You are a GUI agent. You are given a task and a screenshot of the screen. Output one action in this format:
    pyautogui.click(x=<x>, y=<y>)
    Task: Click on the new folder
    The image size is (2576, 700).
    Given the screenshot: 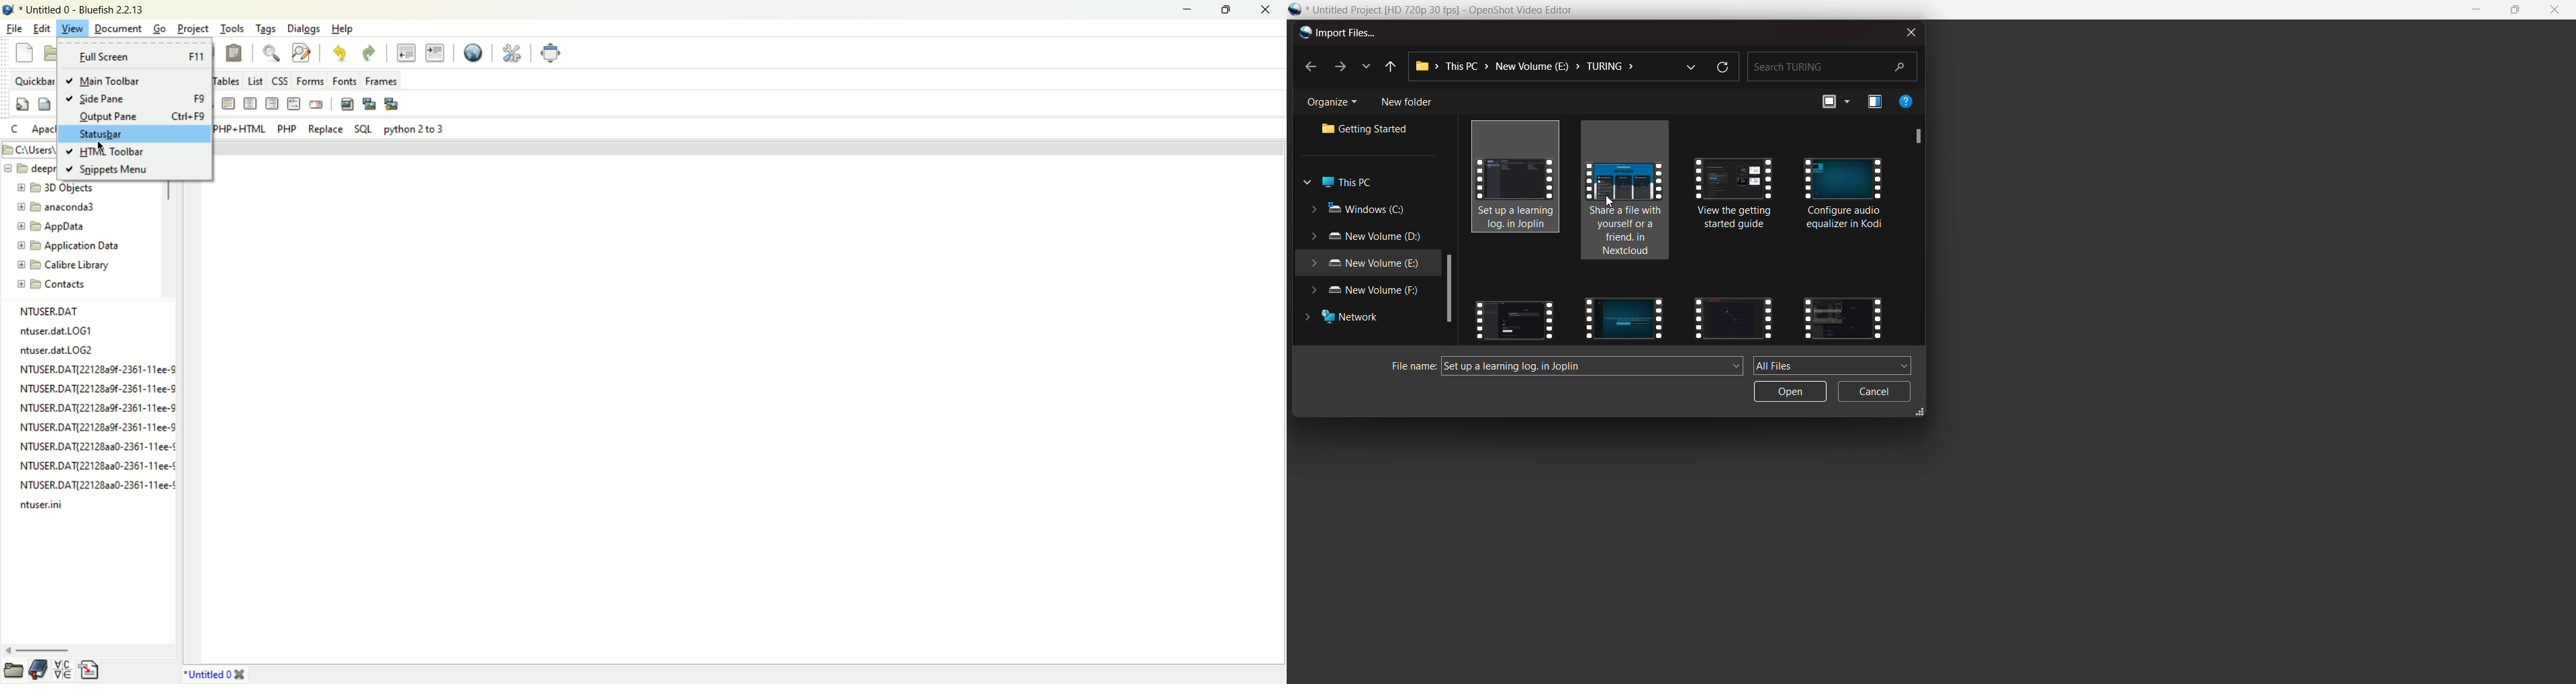 What is the action you would take?
    pyautogui.click(x=58, y=206)
    